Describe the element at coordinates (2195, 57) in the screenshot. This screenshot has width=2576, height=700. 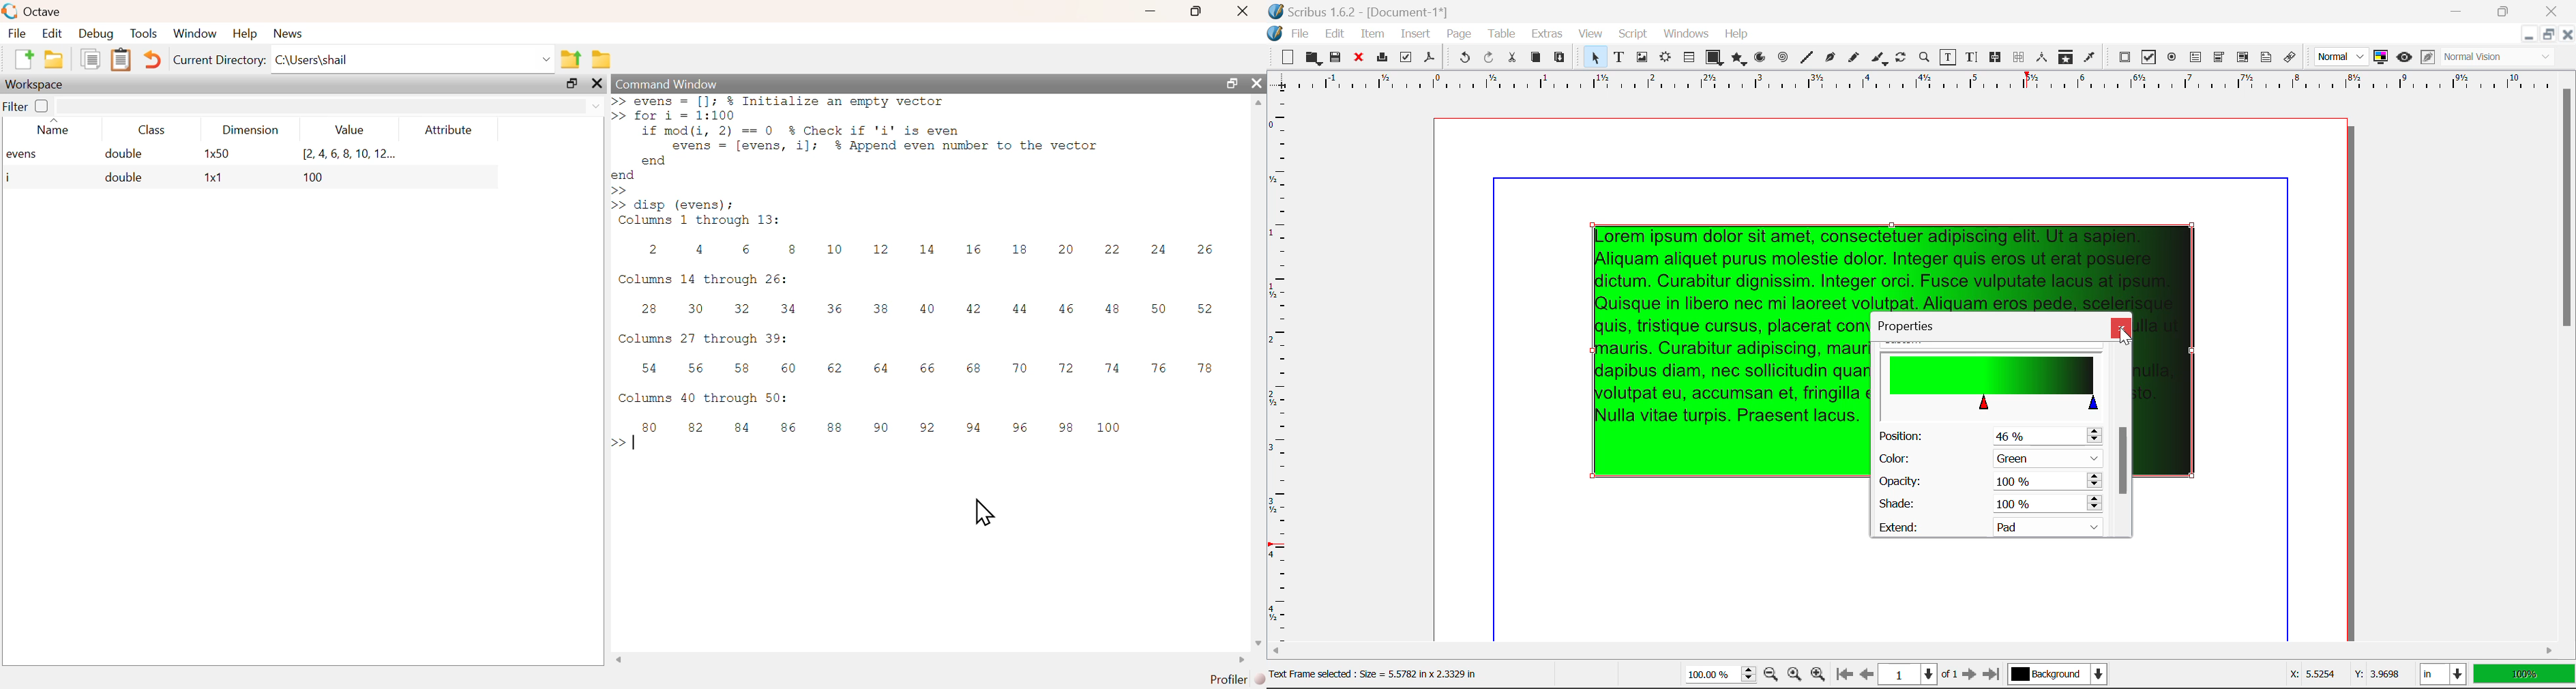
I see `PDF Text Fields` at that location.